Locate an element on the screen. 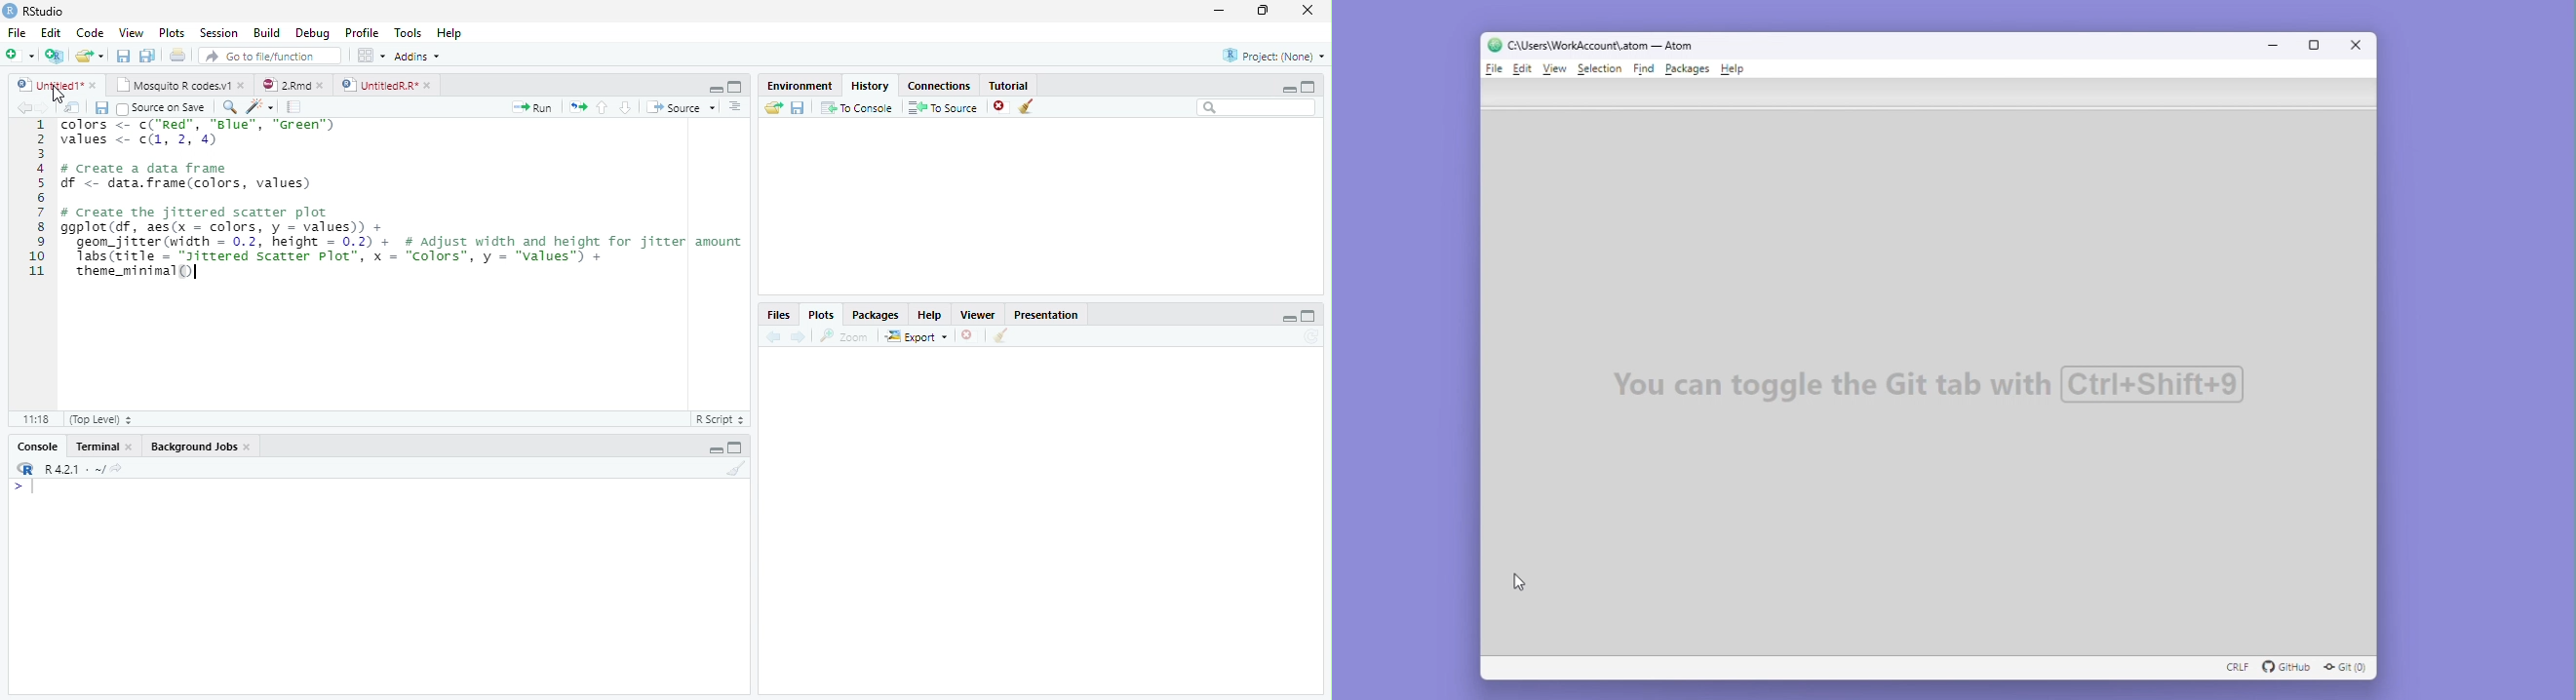 The width and height of the screenshot is (2576, 700). Minimize is located at coordinates (715, 450).